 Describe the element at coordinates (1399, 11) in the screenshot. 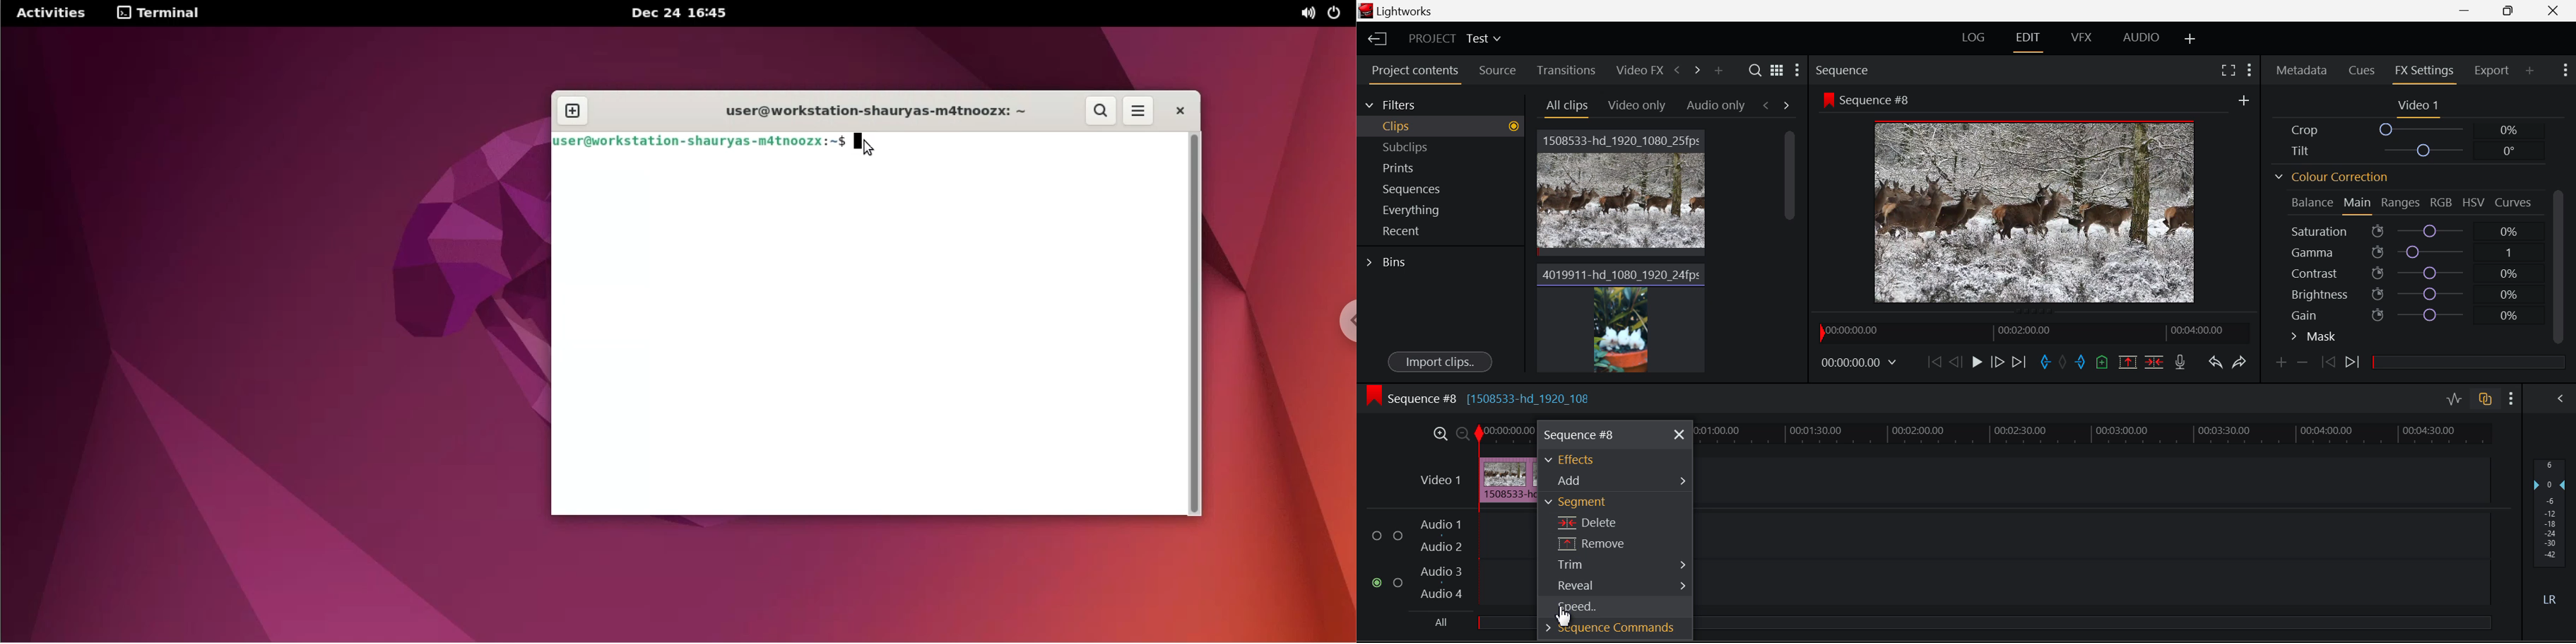

I see `Window Title` at that location.